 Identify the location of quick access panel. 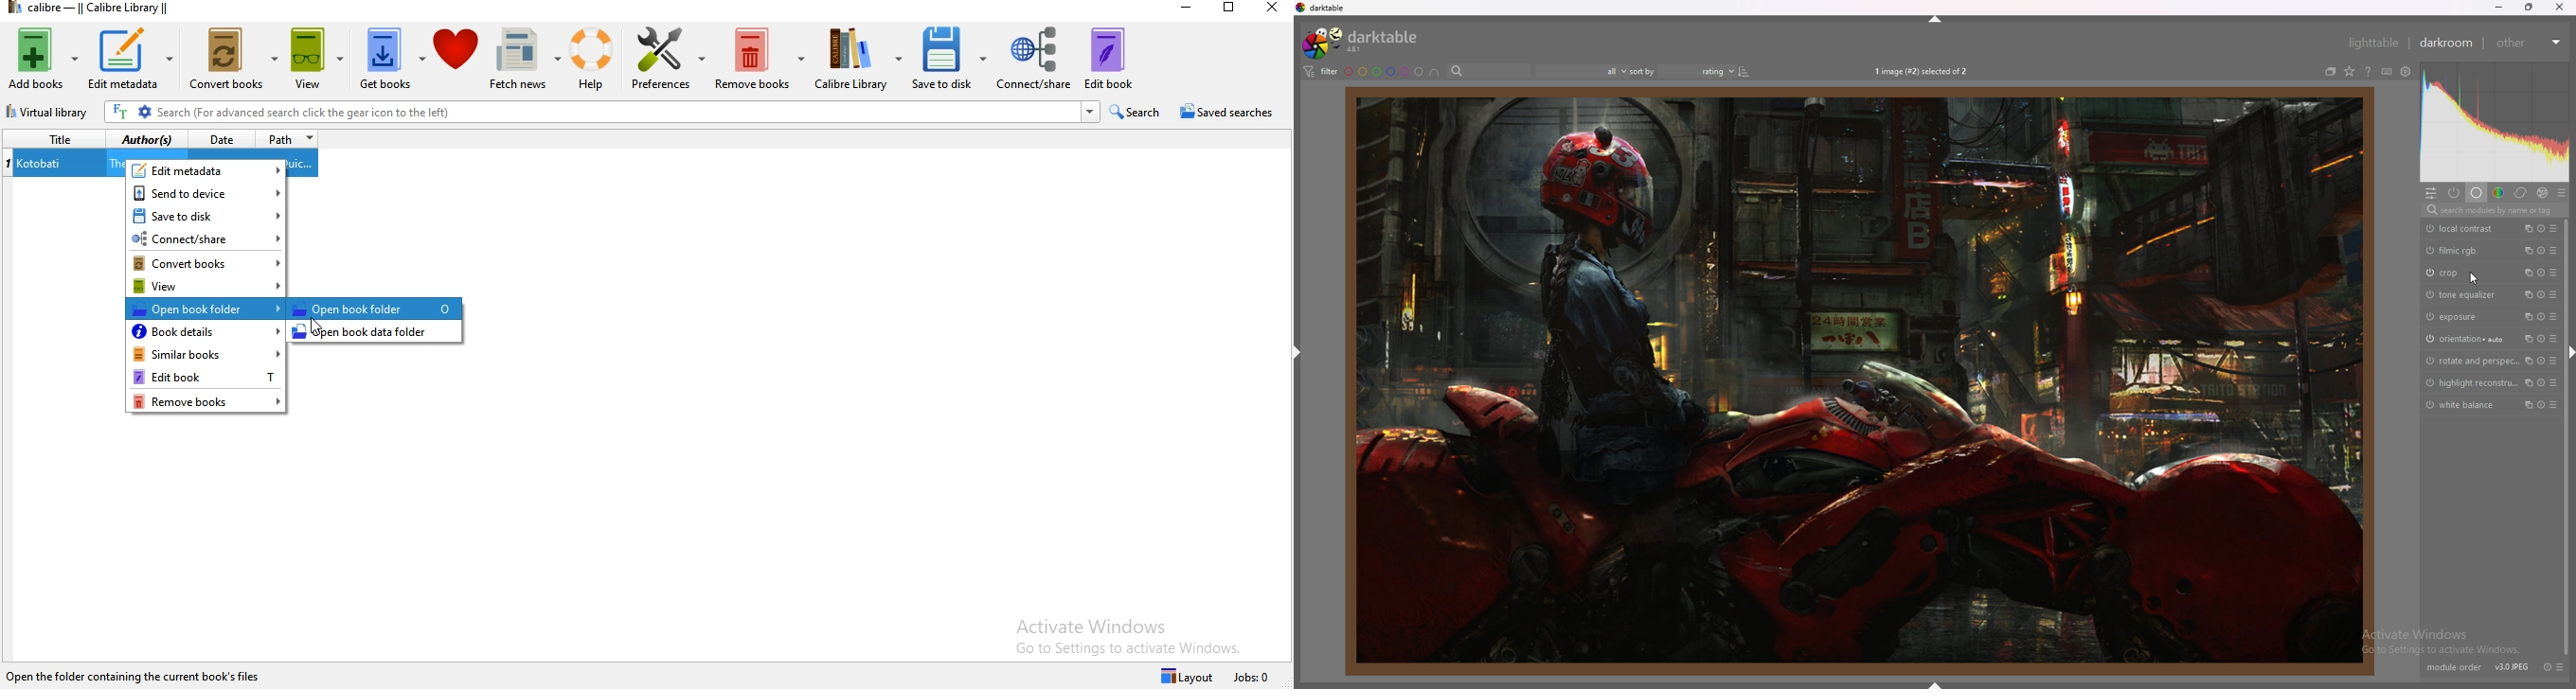
(2431, 193).